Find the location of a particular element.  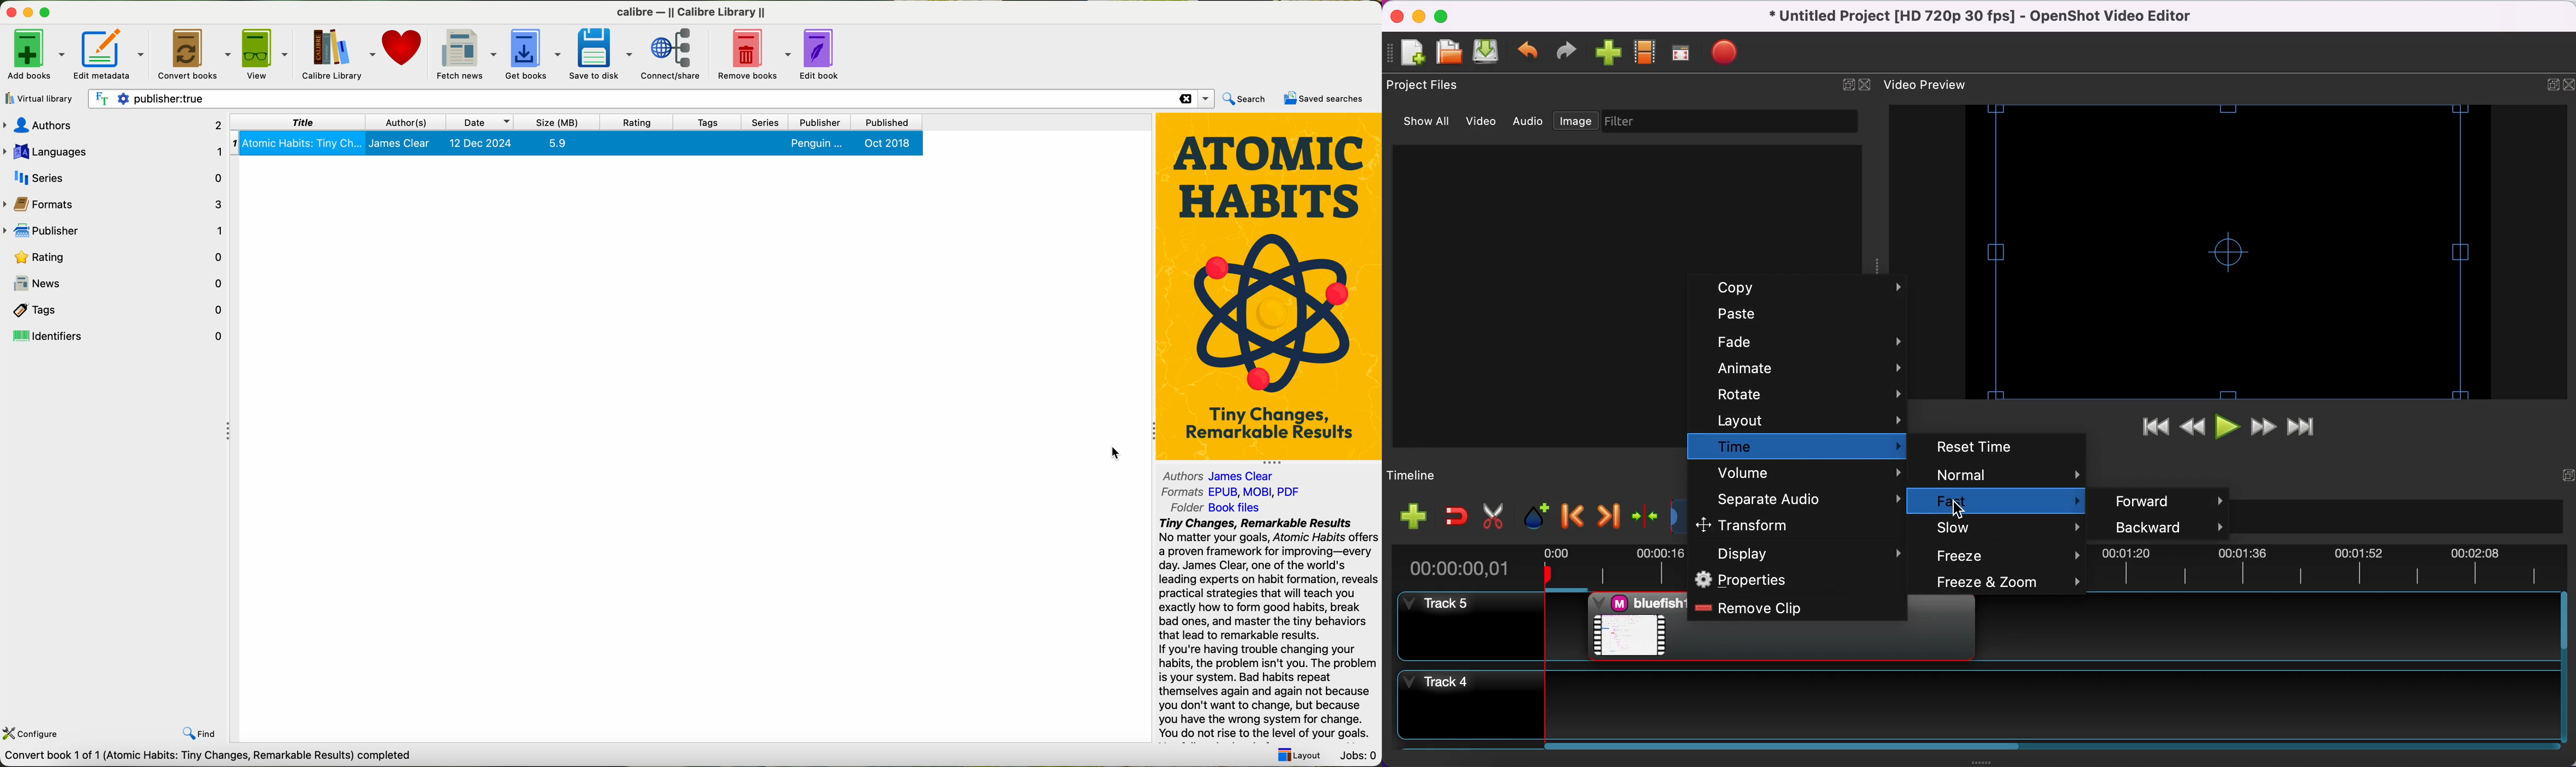

filter is located at coordinates (1728, 122).